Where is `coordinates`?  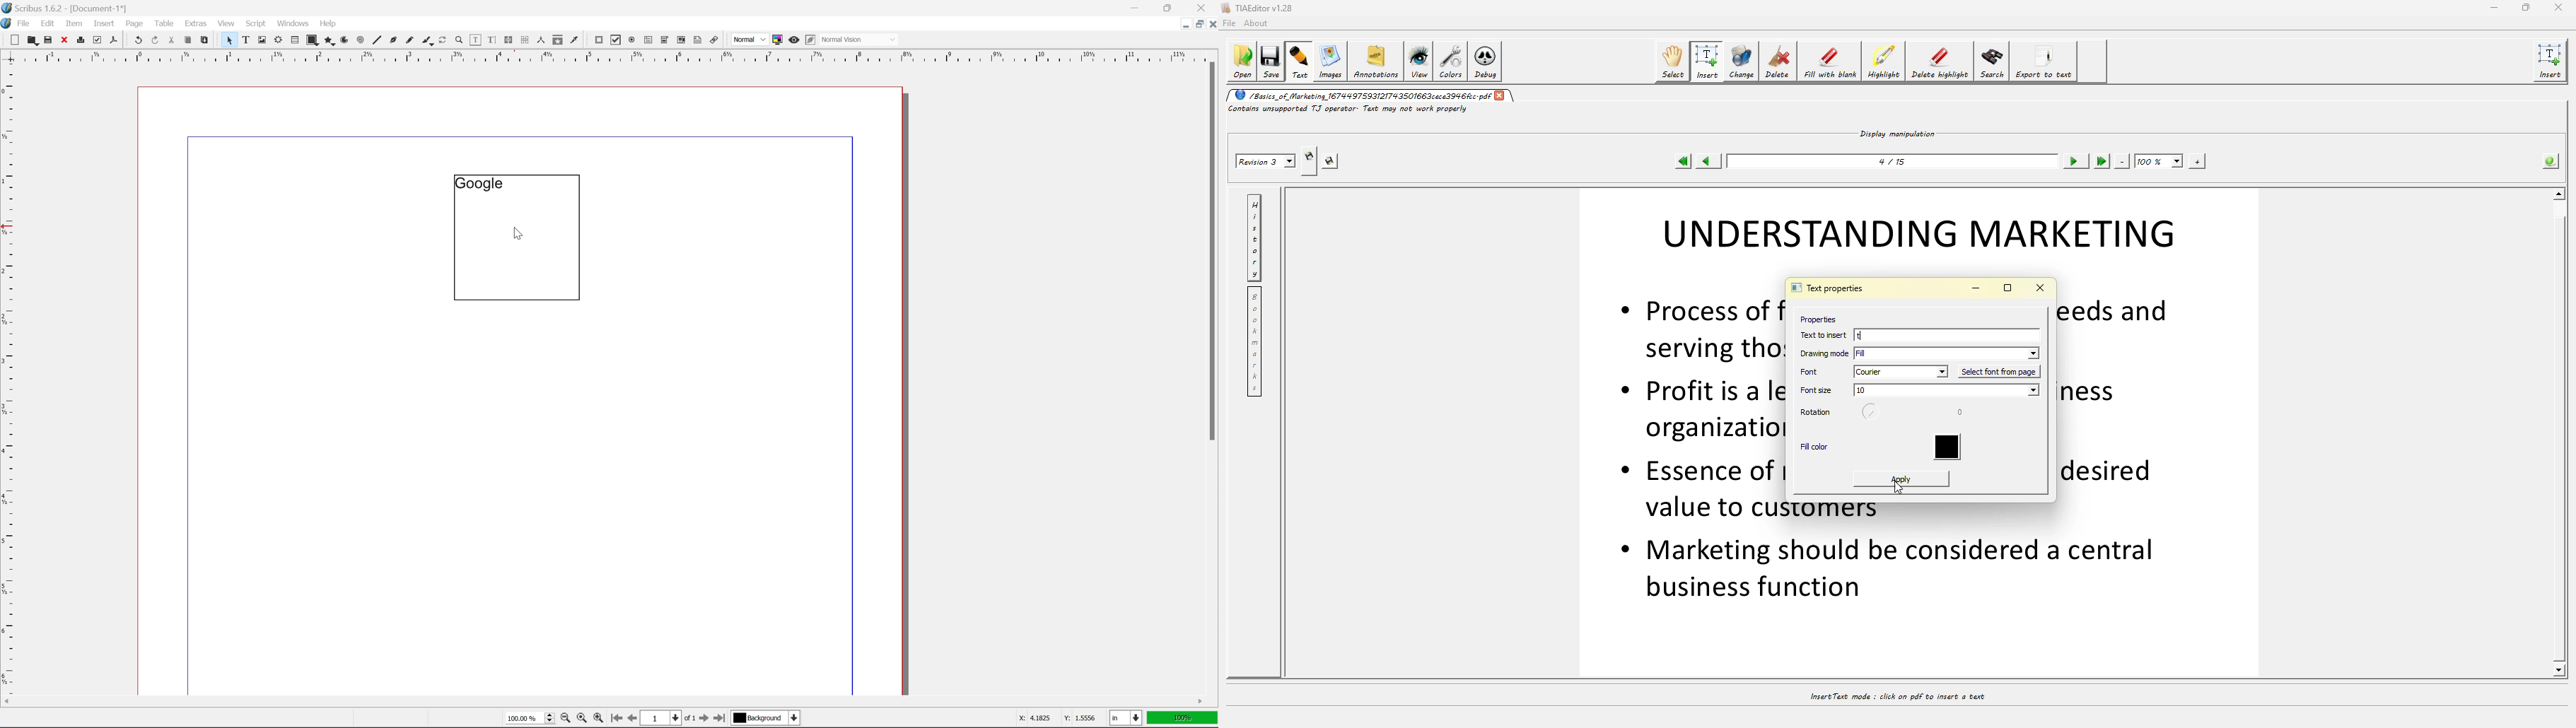 coordinates is located at coordinates (1051, 718).